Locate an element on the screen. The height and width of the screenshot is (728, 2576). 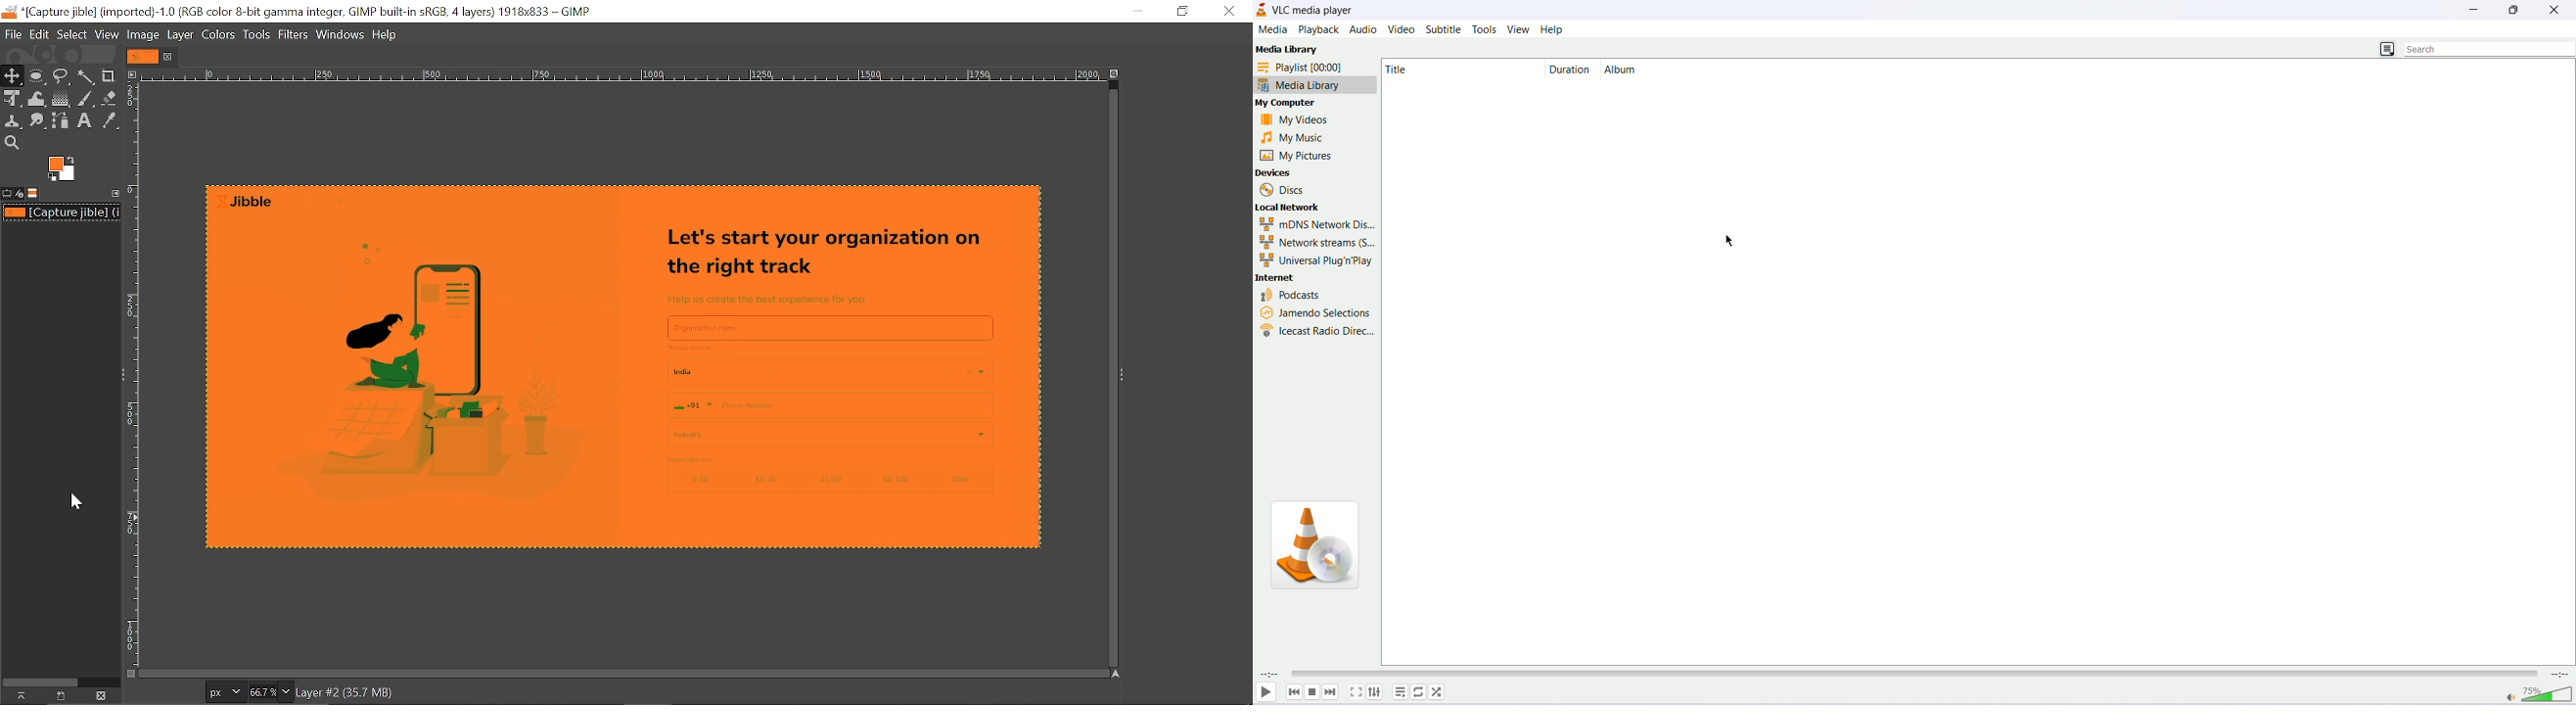
delete image is located at coordinates (101, 696).